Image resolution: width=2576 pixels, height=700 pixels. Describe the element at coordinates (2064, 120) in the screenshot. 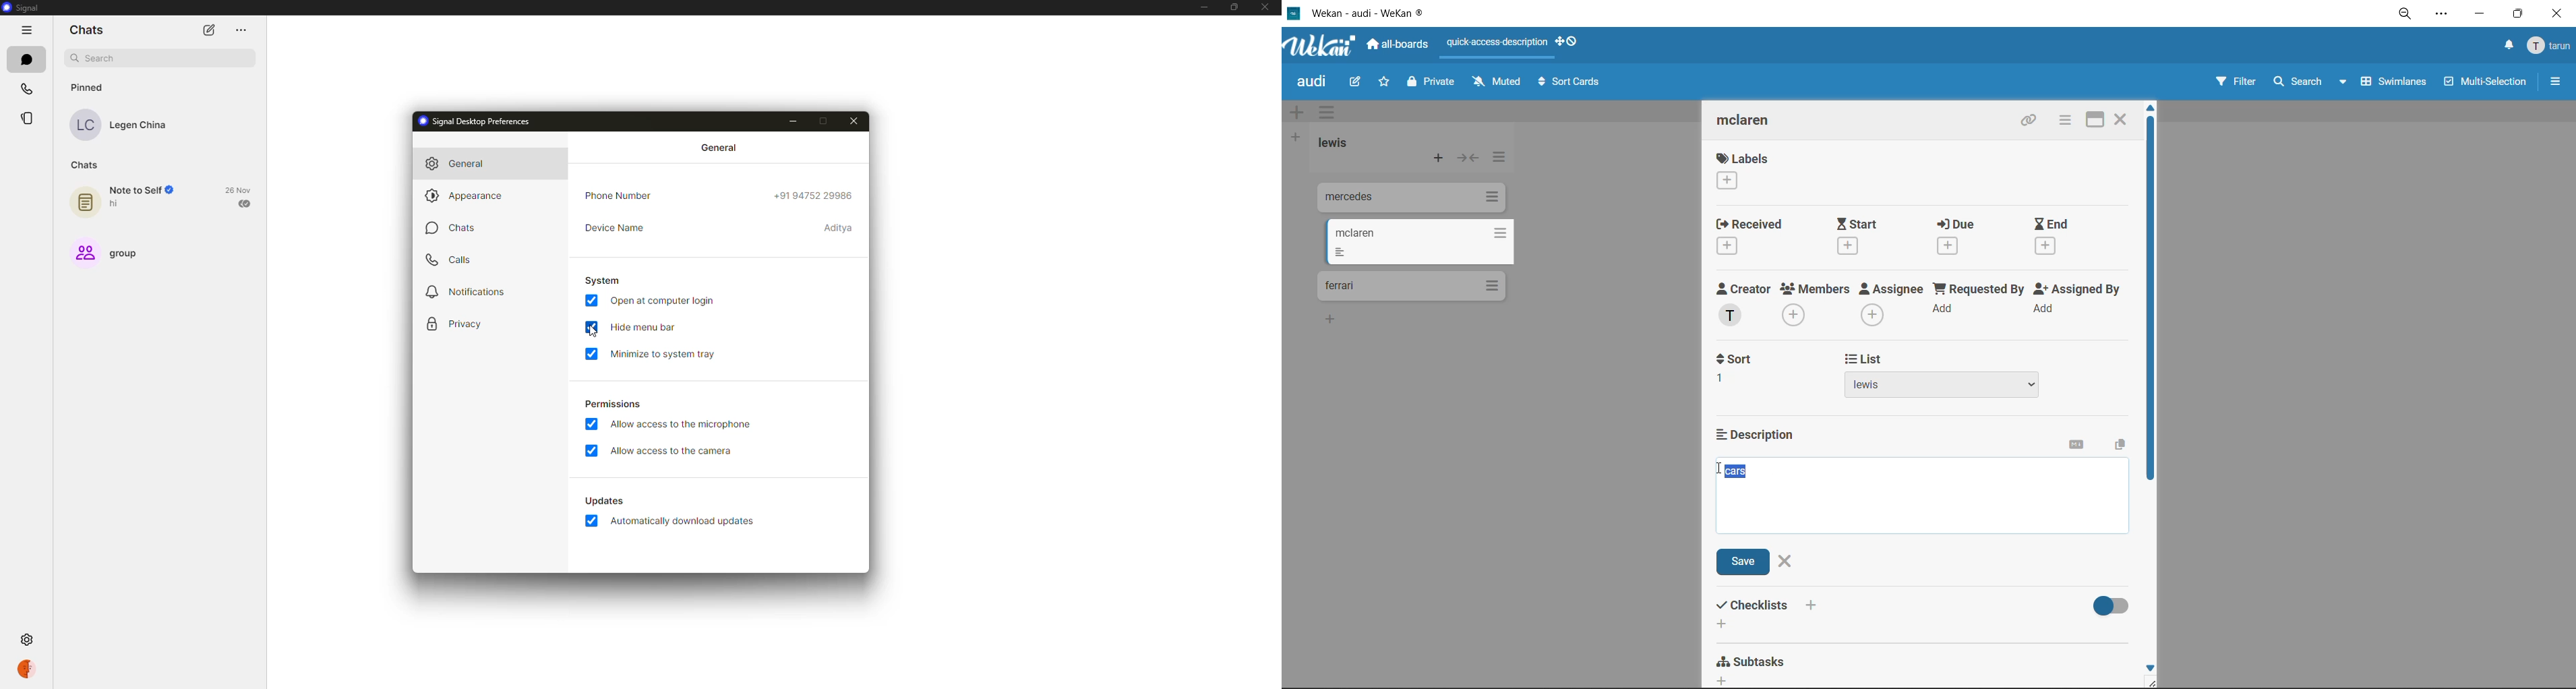

I see `card actions` at that location.